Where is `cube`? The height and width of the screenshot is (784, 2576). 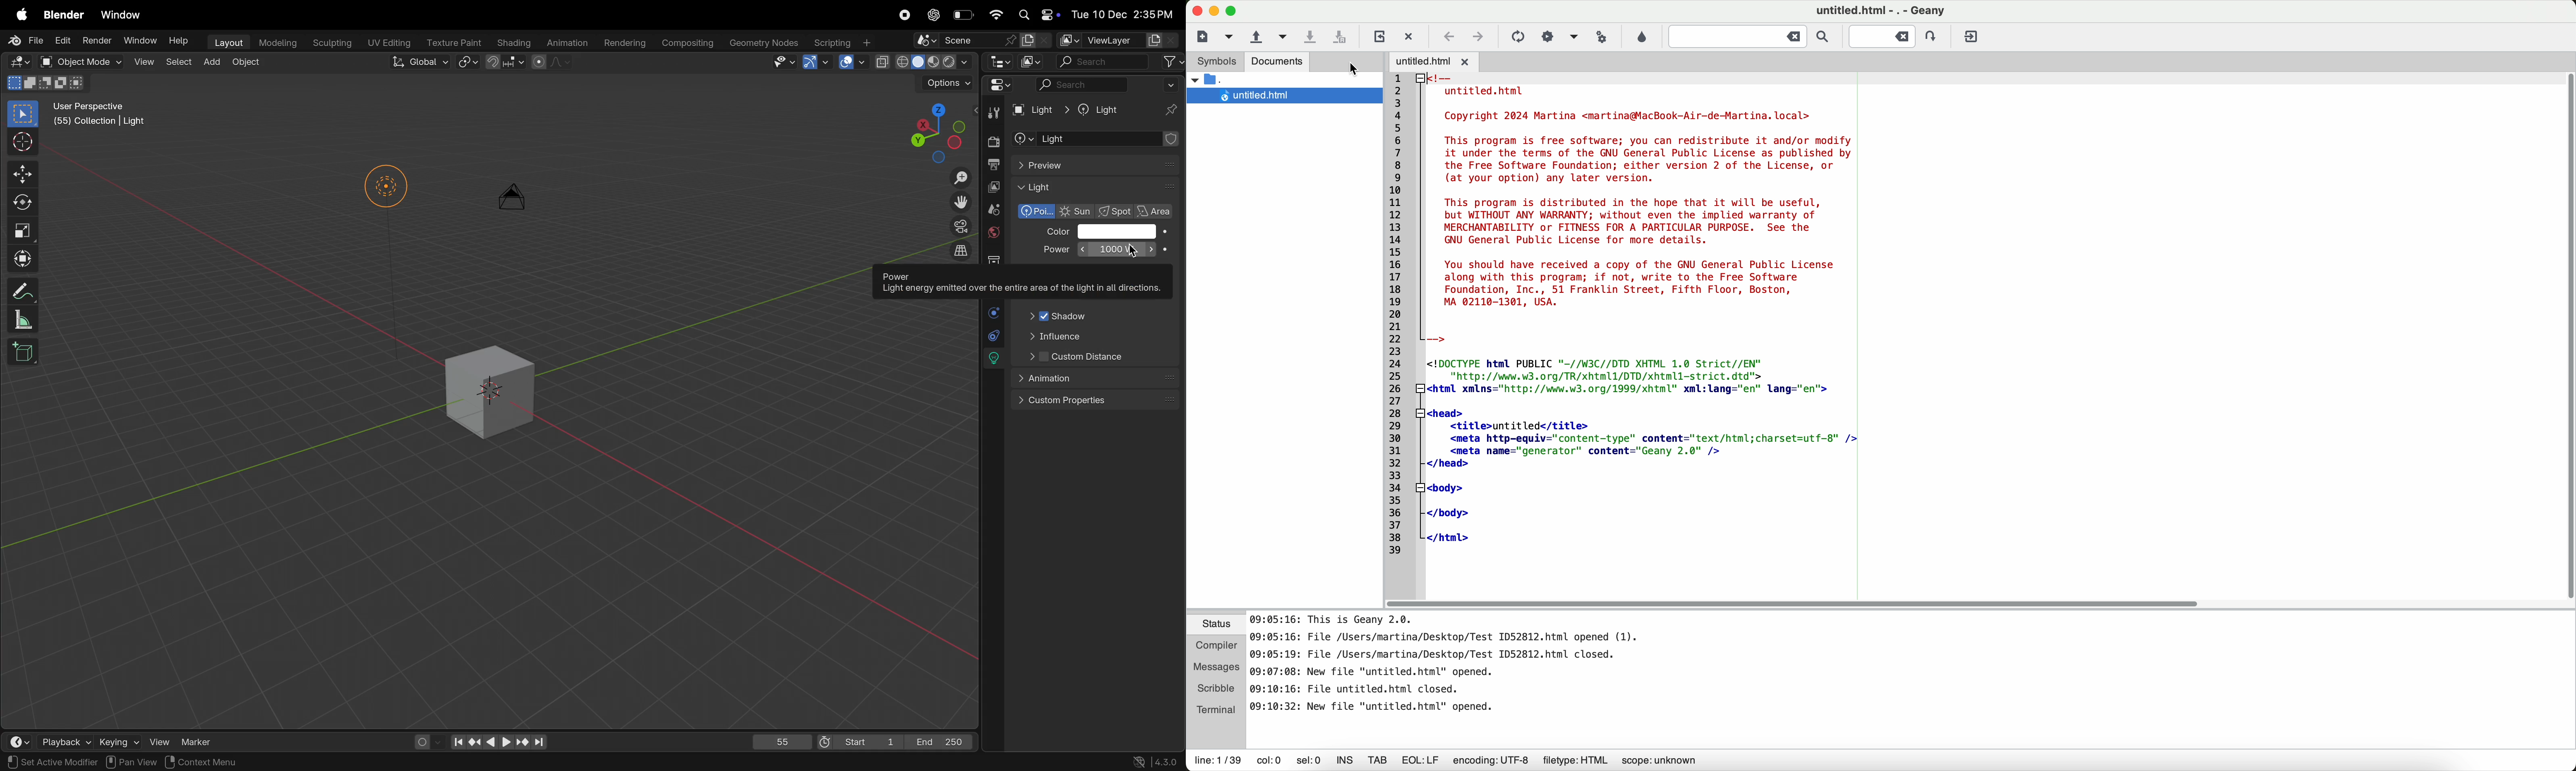 cube is located at coordinates (26, 356).